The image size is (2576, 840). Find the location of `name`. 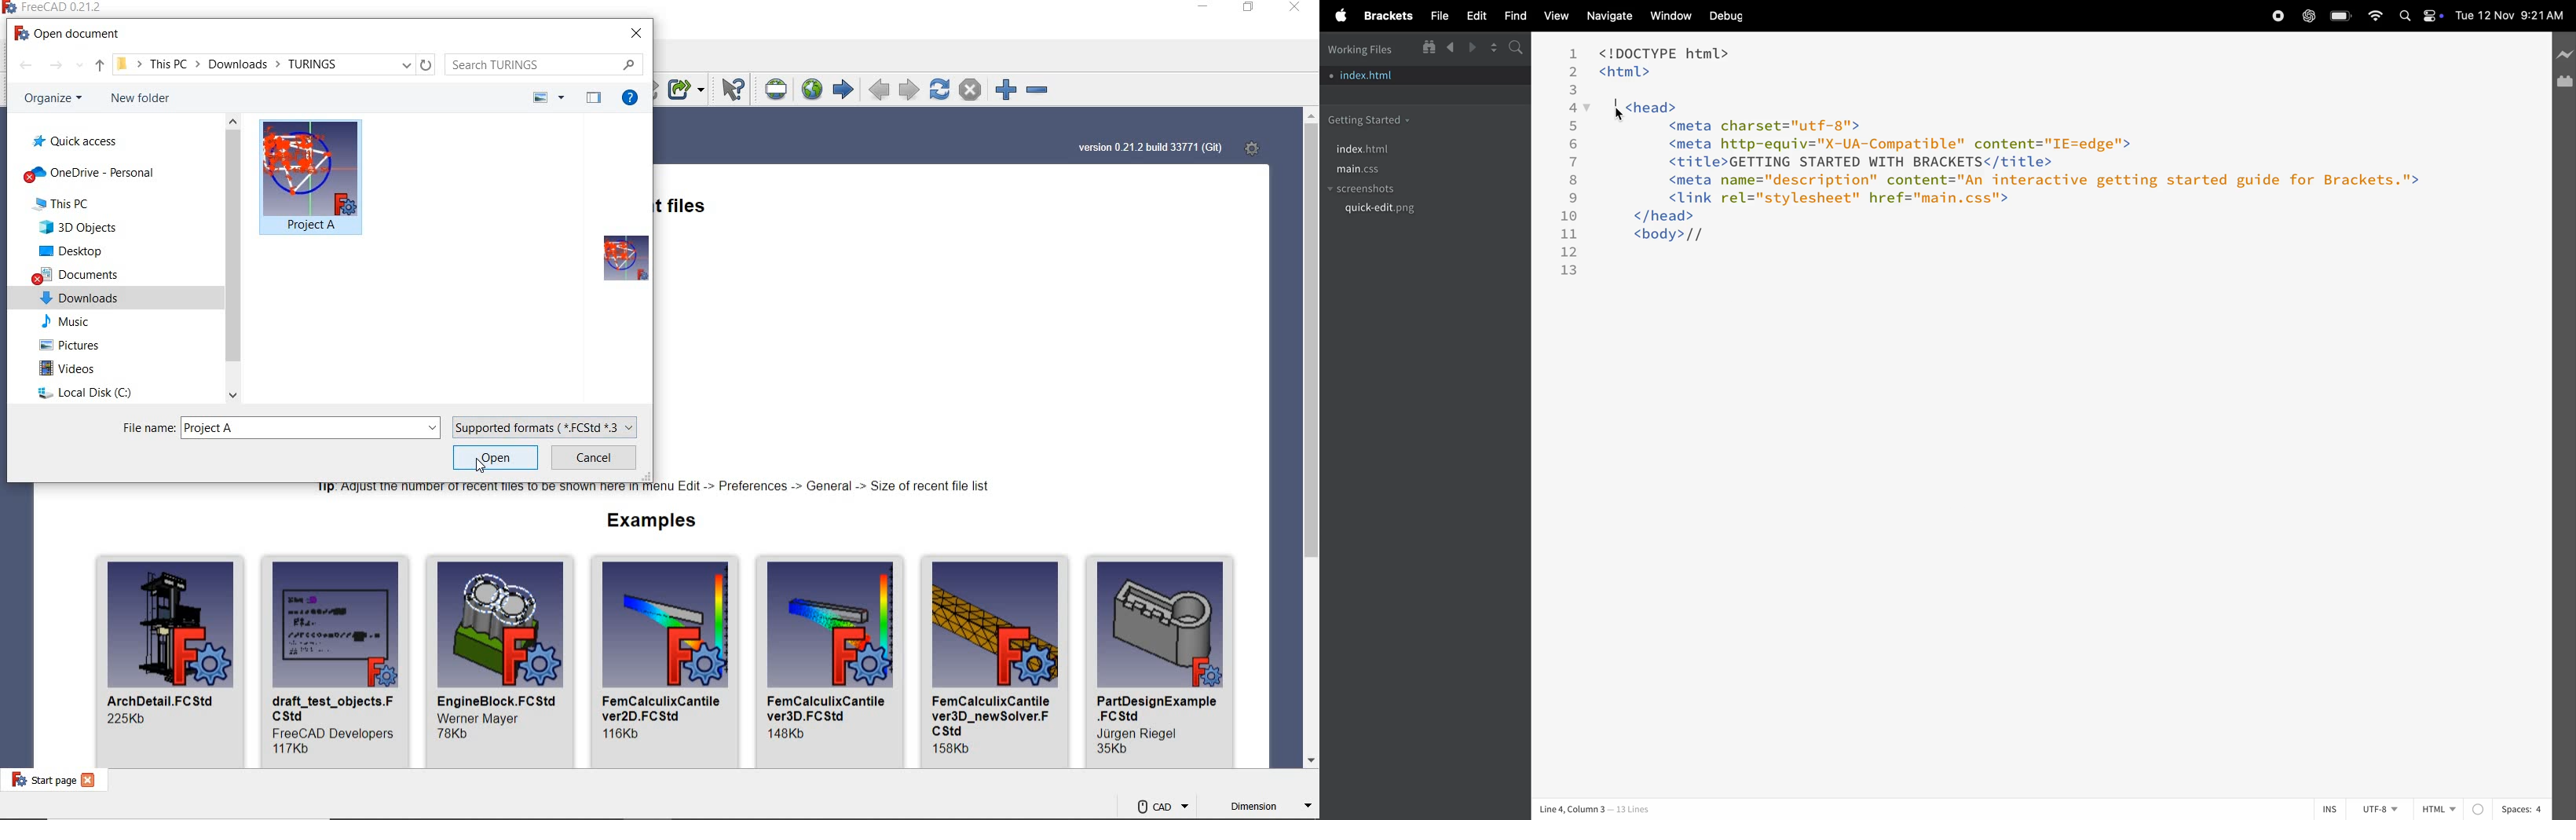

name is located at coordinates (164, 700).